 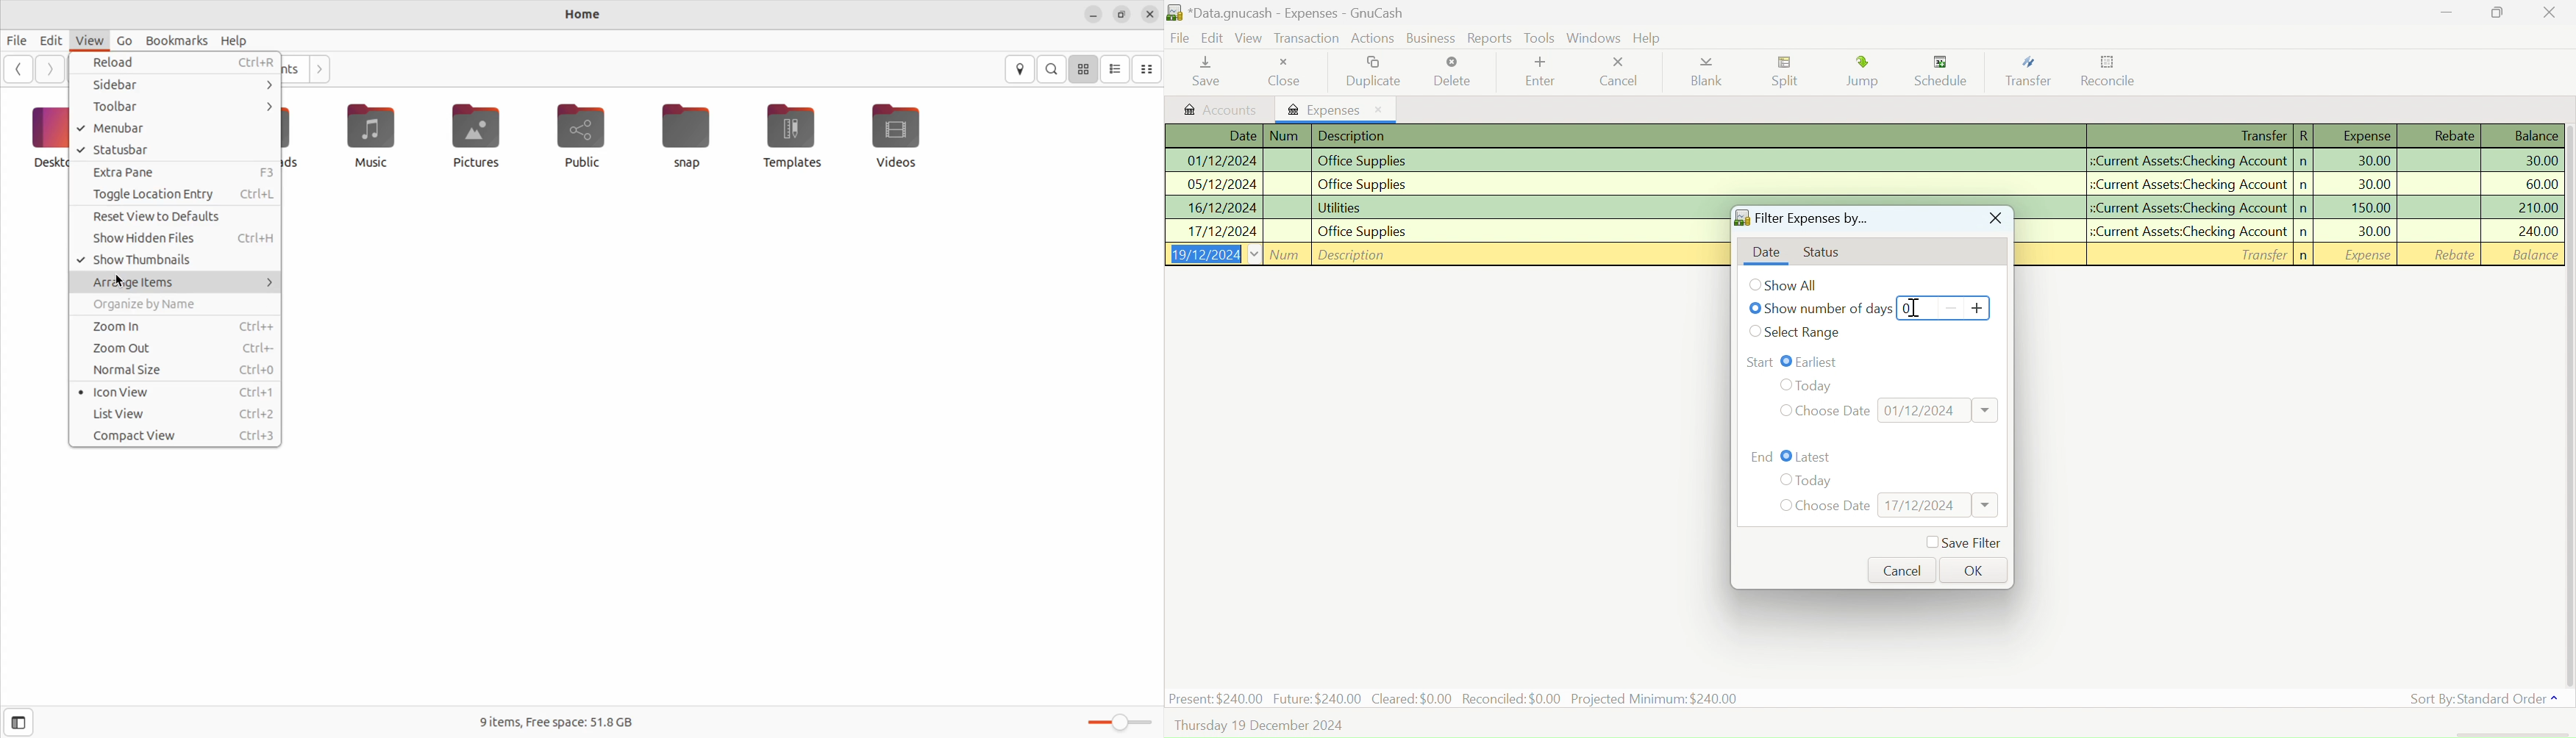 What do you see at coordinates (21, 721) in the screenshot?
I see `open side bar` at bounding box center [21, 721].